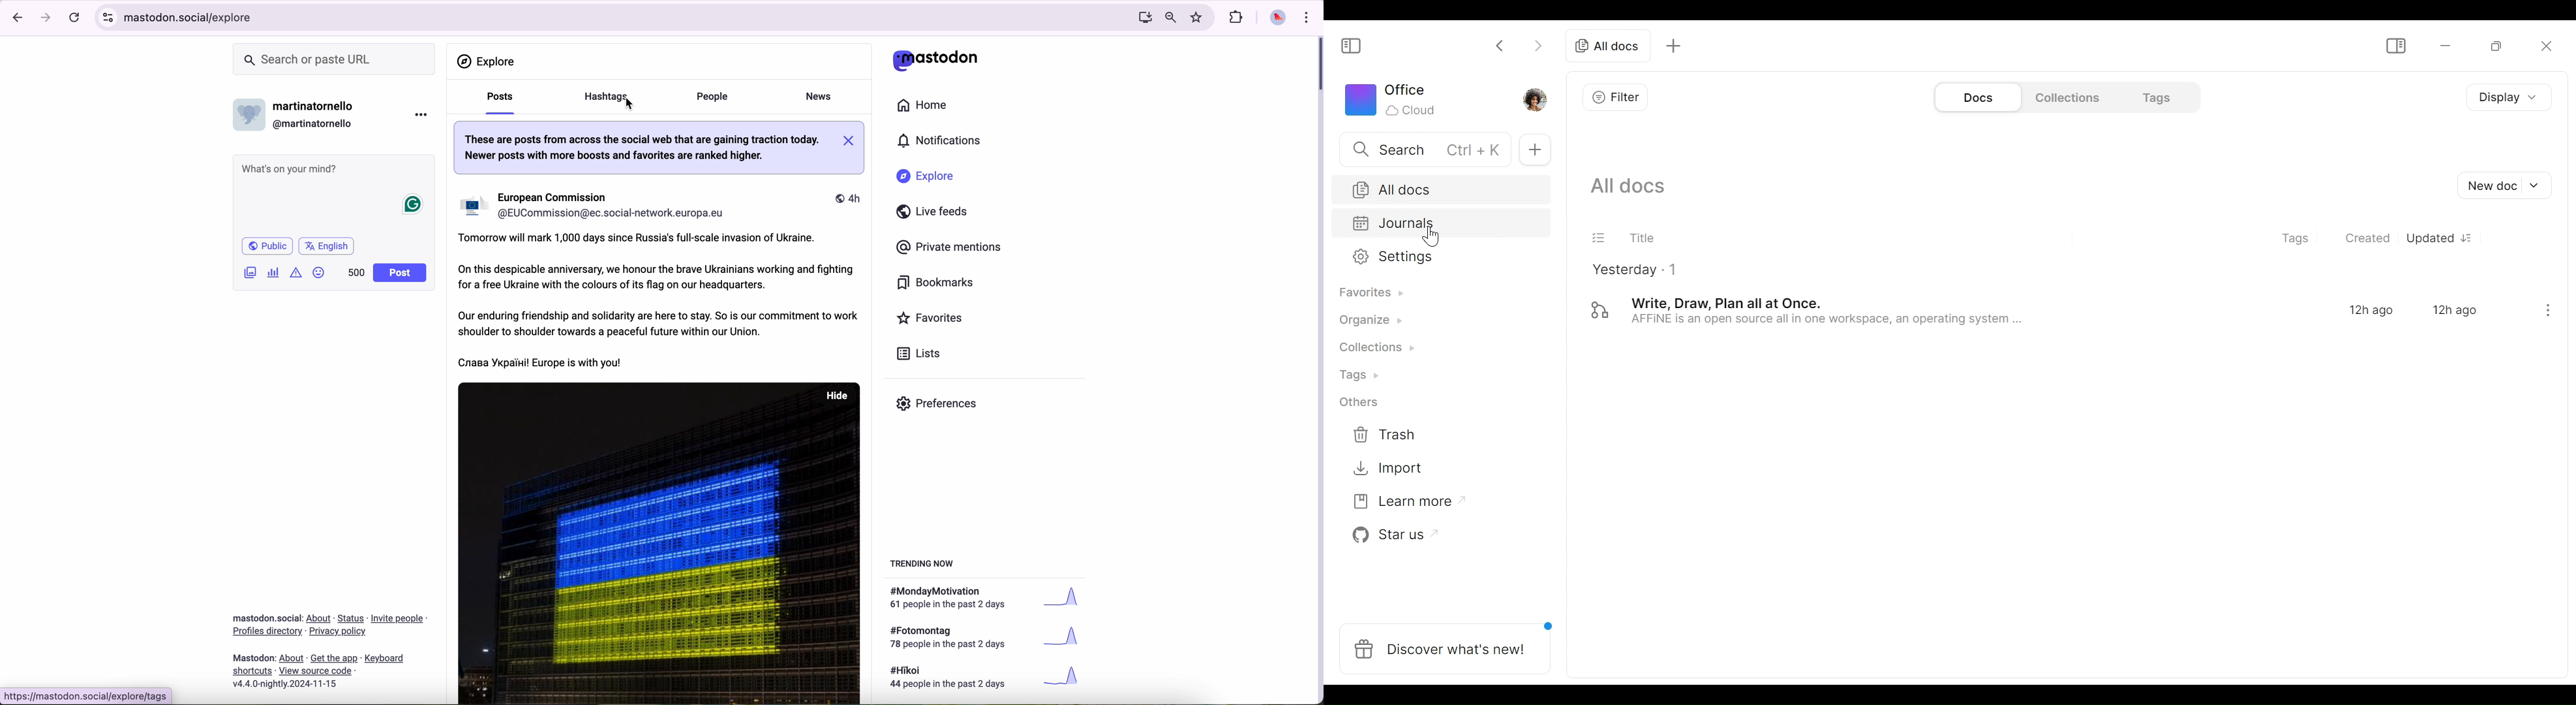 This screenshot has height=728, width=2576. Describe the element at coordinates (317, 107) in the screenshot. I see `user name` at that location.